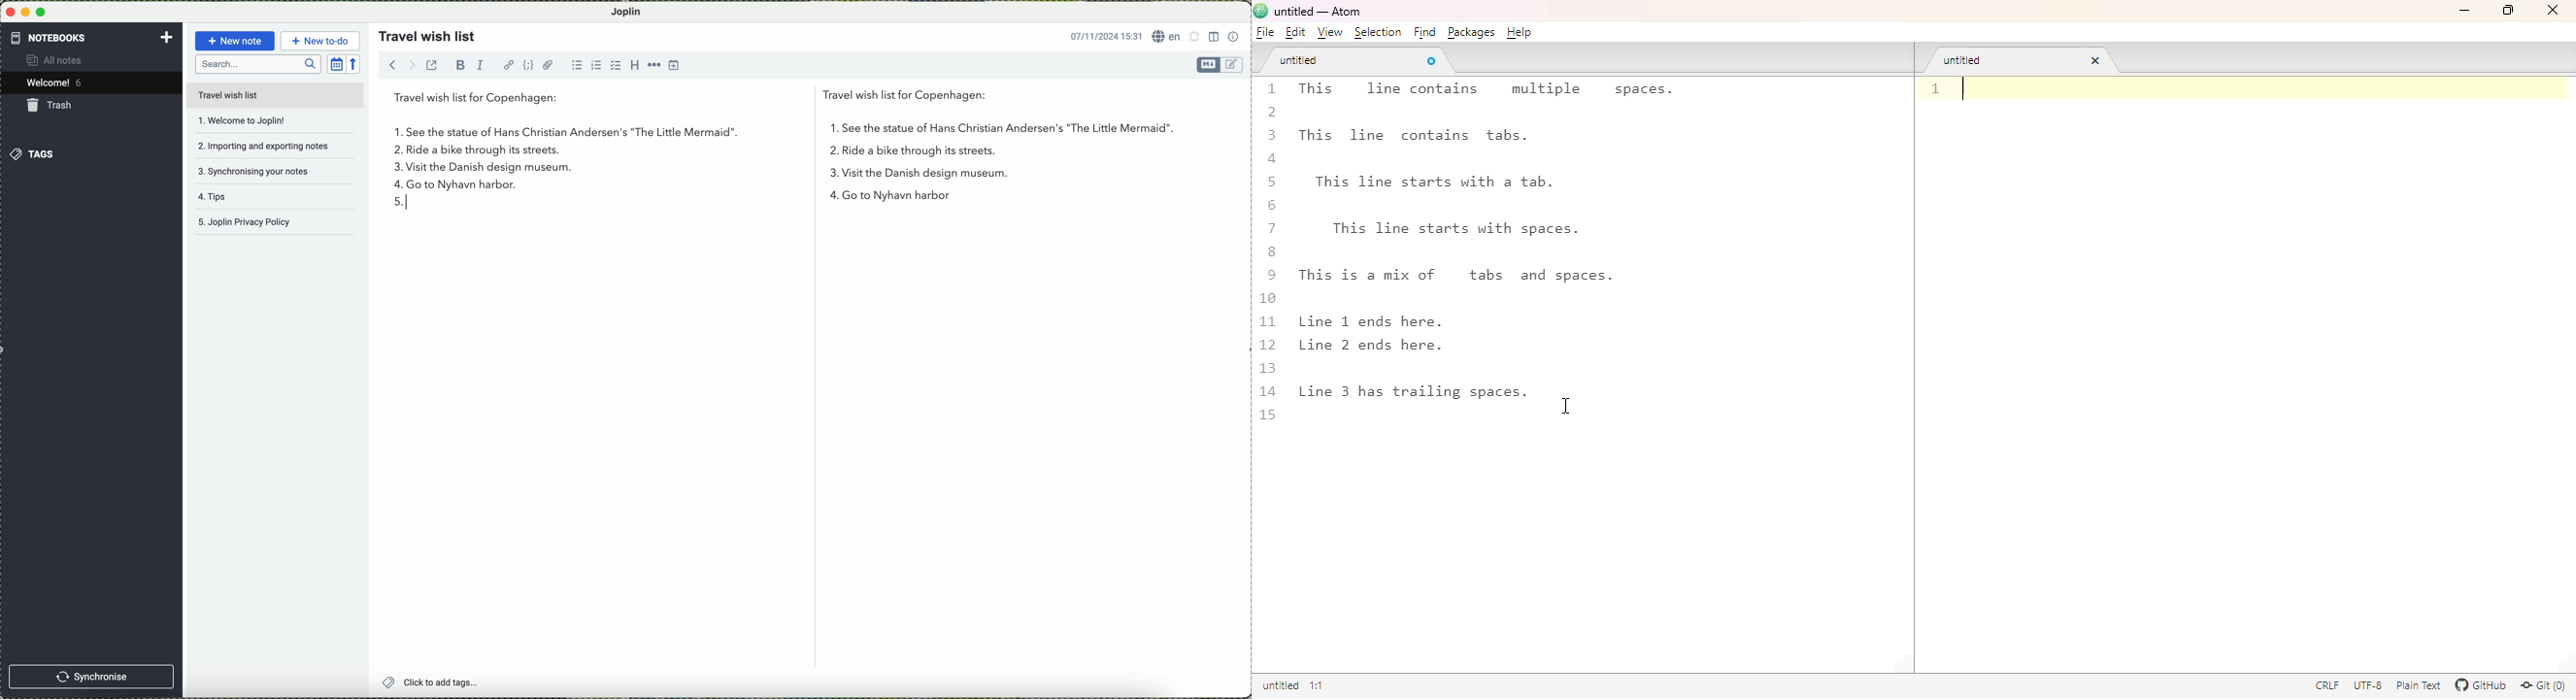 The width and height of the screenshot is (2576, 700). I want to click on 2 in the list, so click(892, 153).